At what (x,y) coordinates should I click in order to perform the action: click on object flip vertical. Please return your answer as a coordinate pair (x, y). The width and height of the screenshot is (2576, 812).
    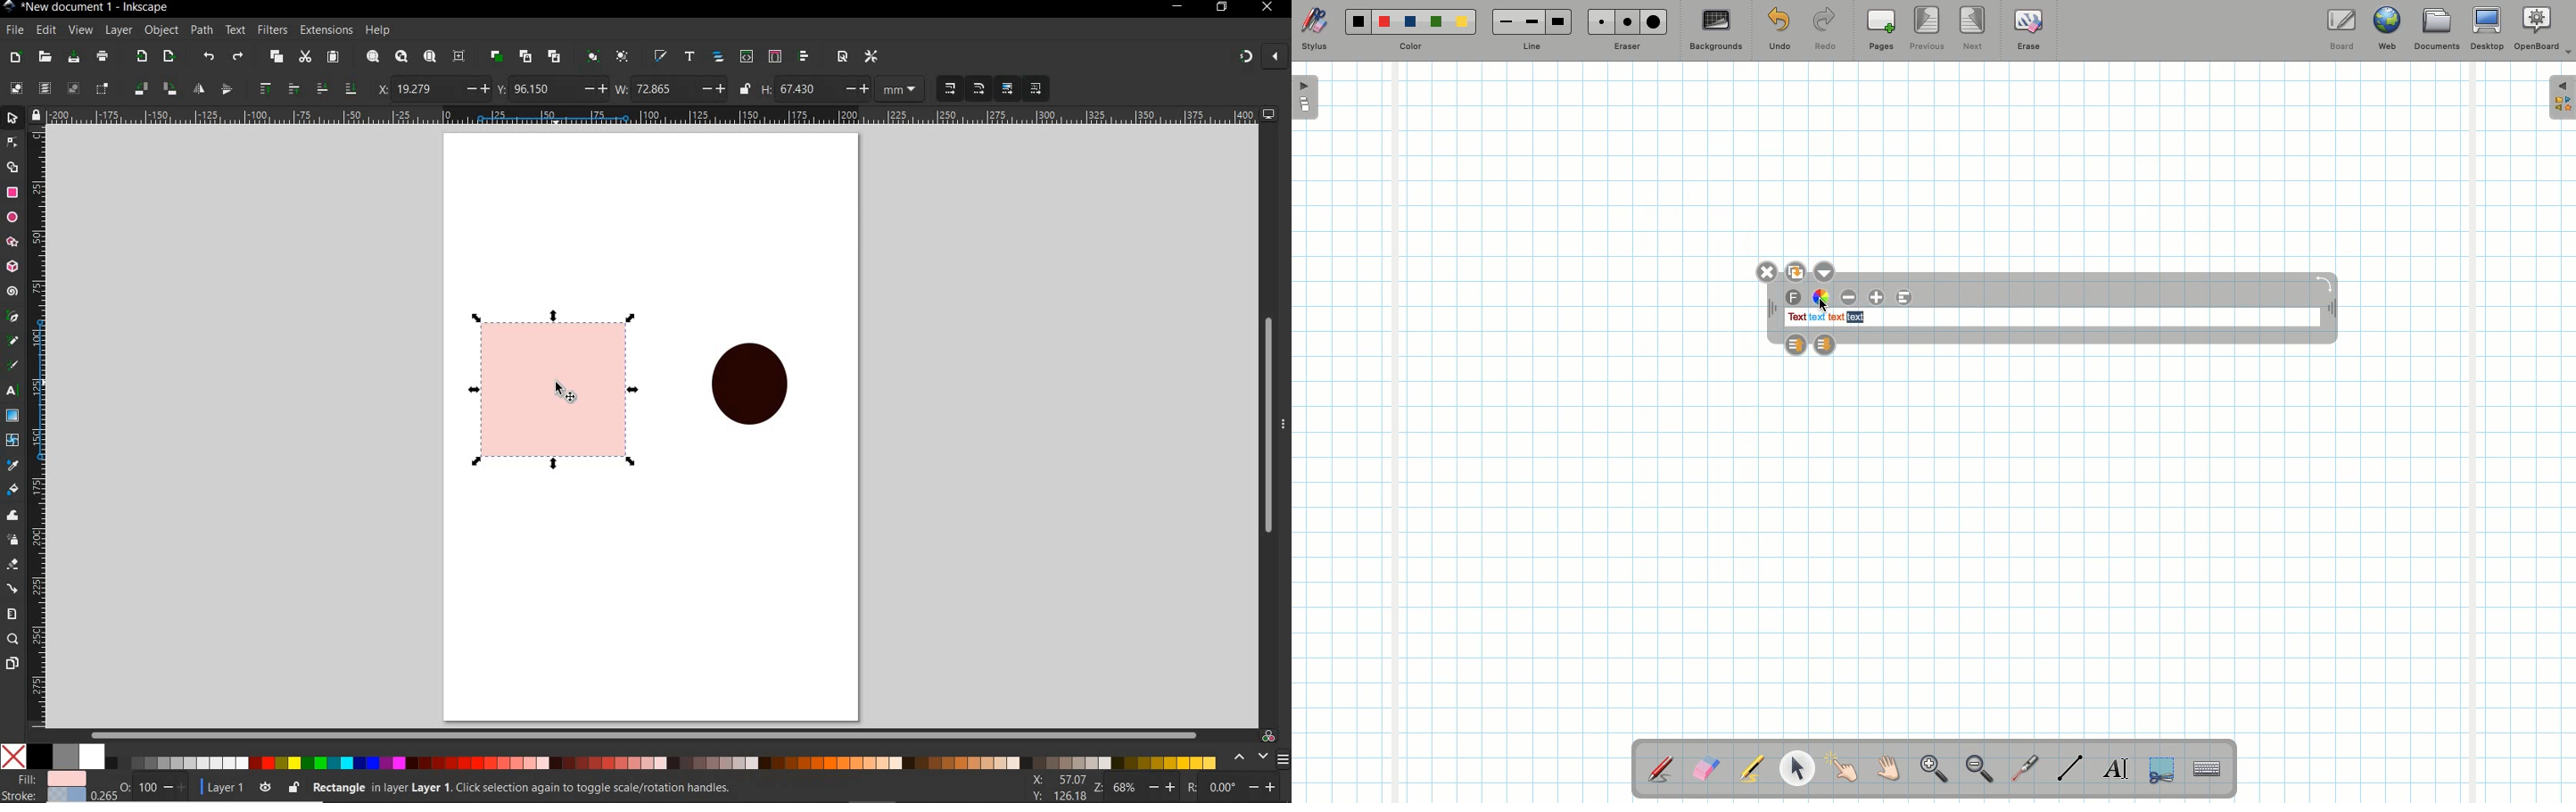
    Looking at the image, I should click on (226, 87).